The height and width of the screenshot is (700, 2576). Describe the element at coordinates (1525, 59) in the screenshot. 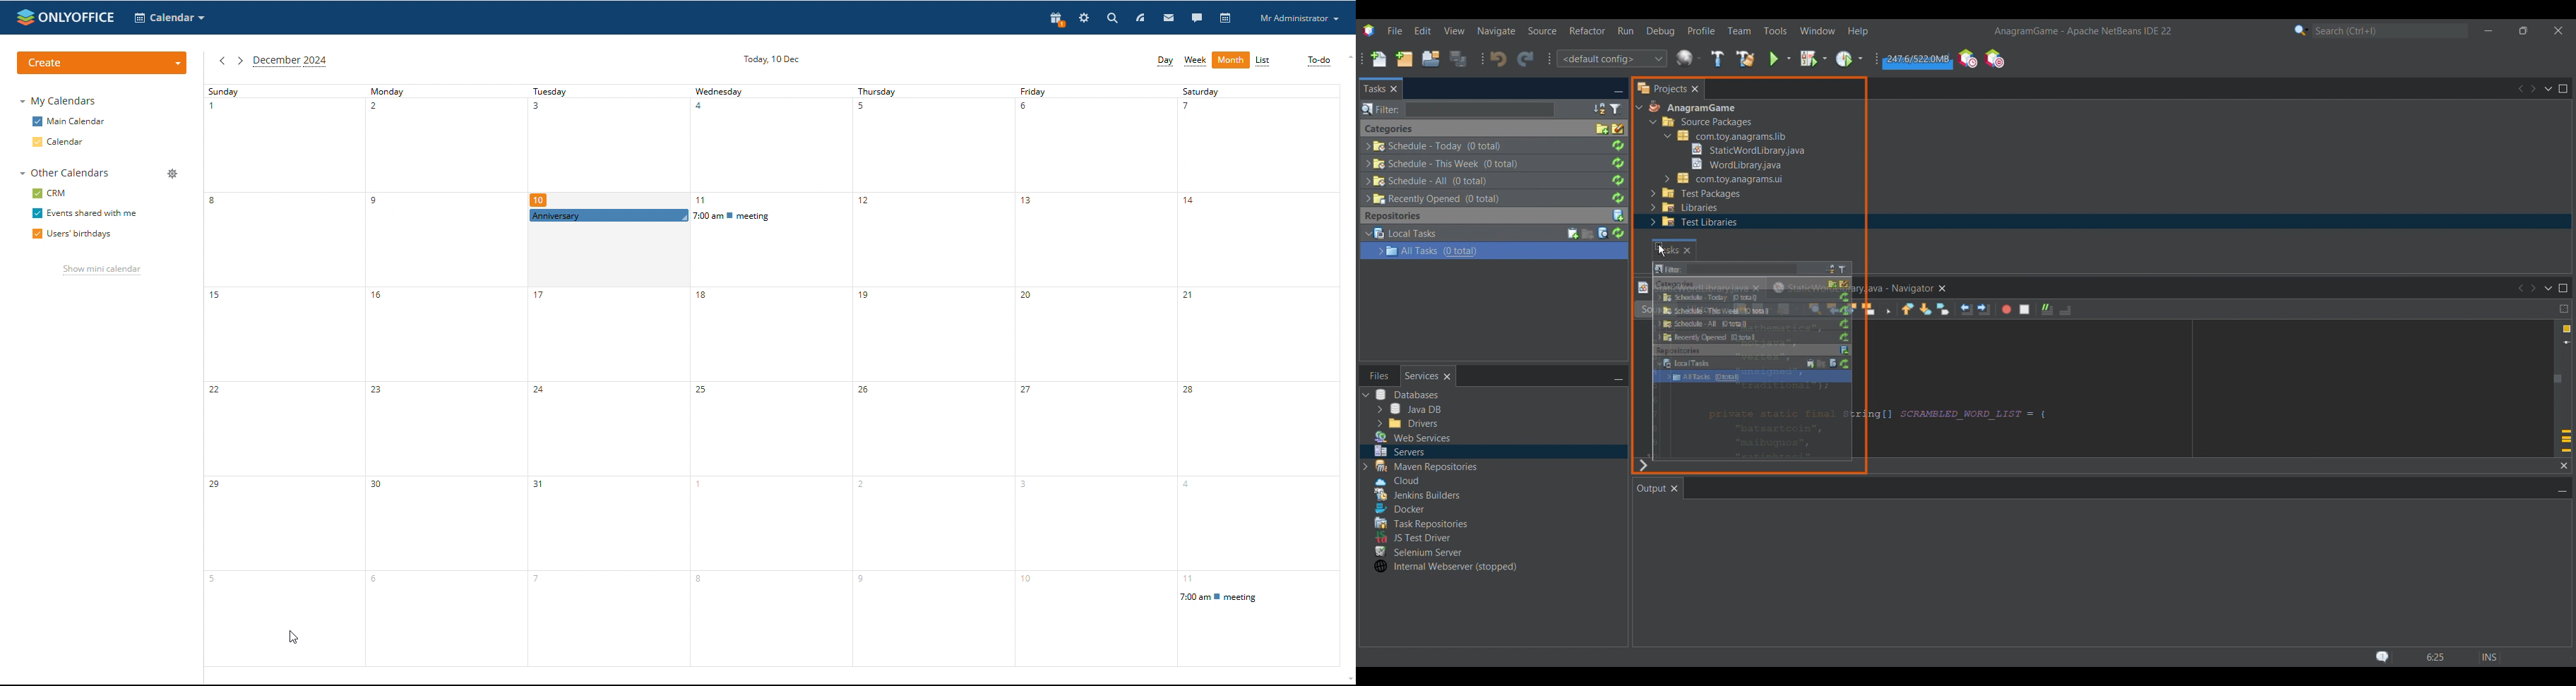

I see `Redo` at that location.